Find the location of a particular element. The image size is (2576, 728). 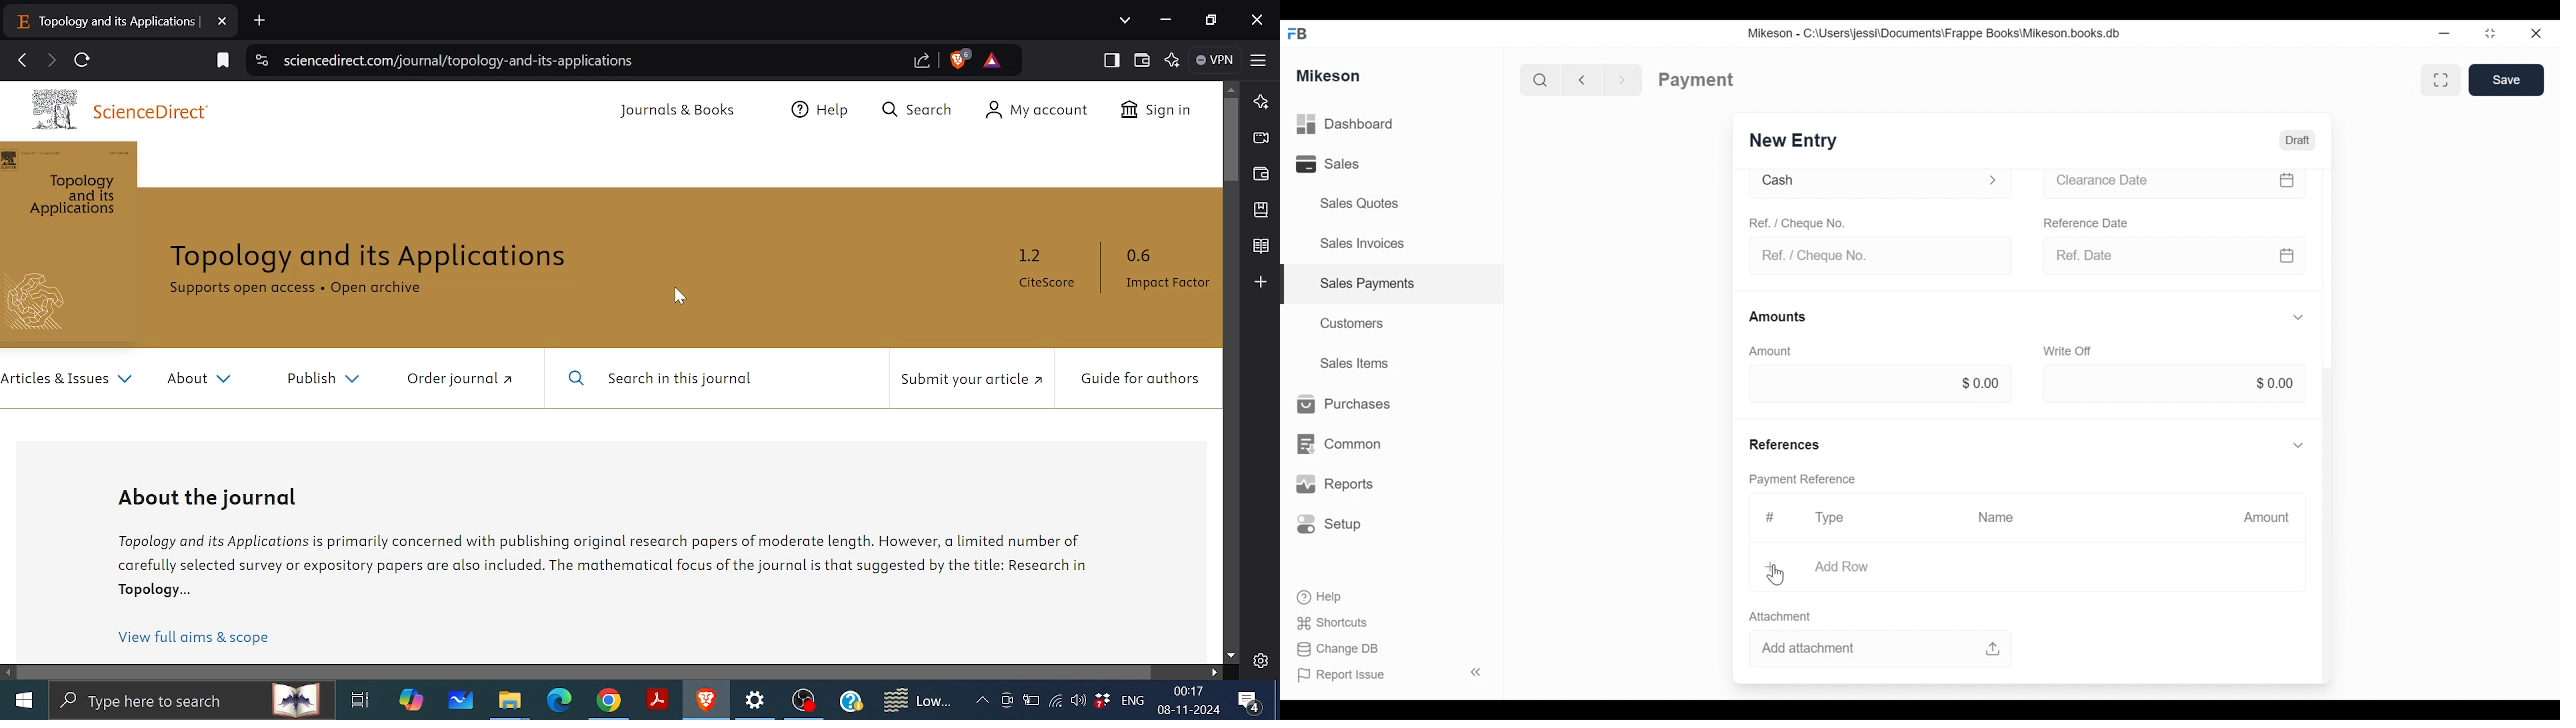

FB is located at coordinates (1301, 31).